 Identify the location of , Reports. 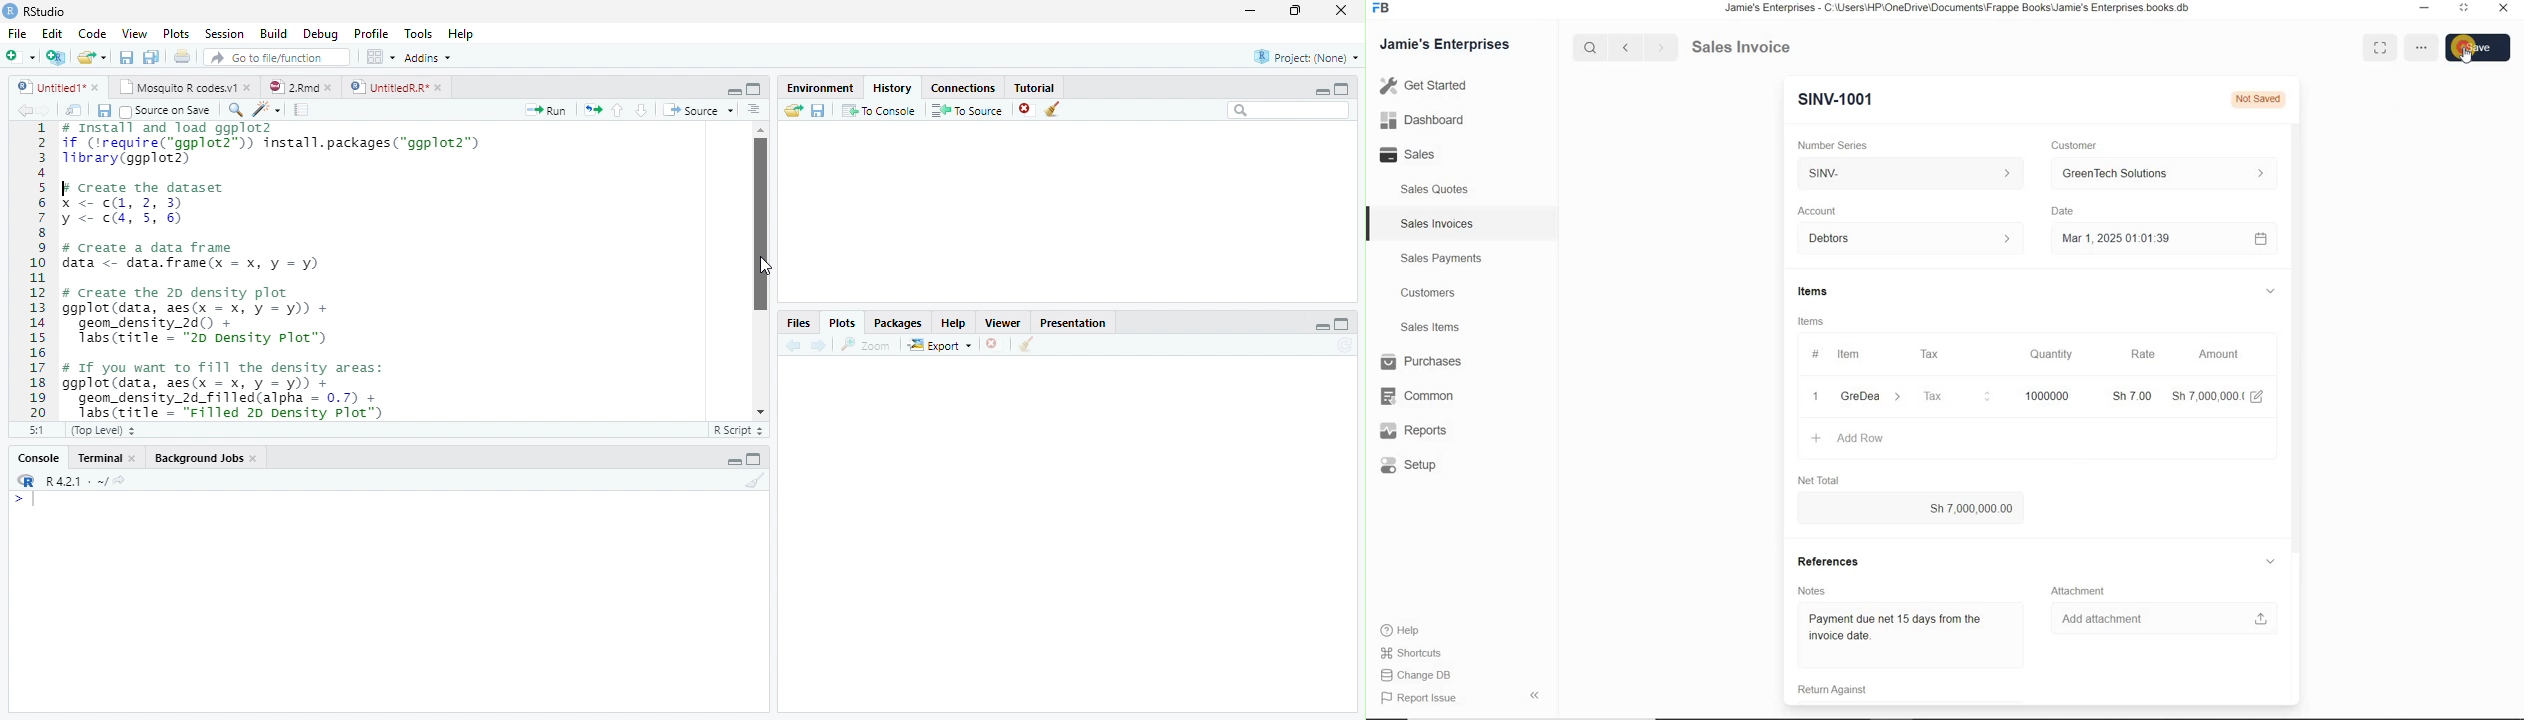
(1416, 432).